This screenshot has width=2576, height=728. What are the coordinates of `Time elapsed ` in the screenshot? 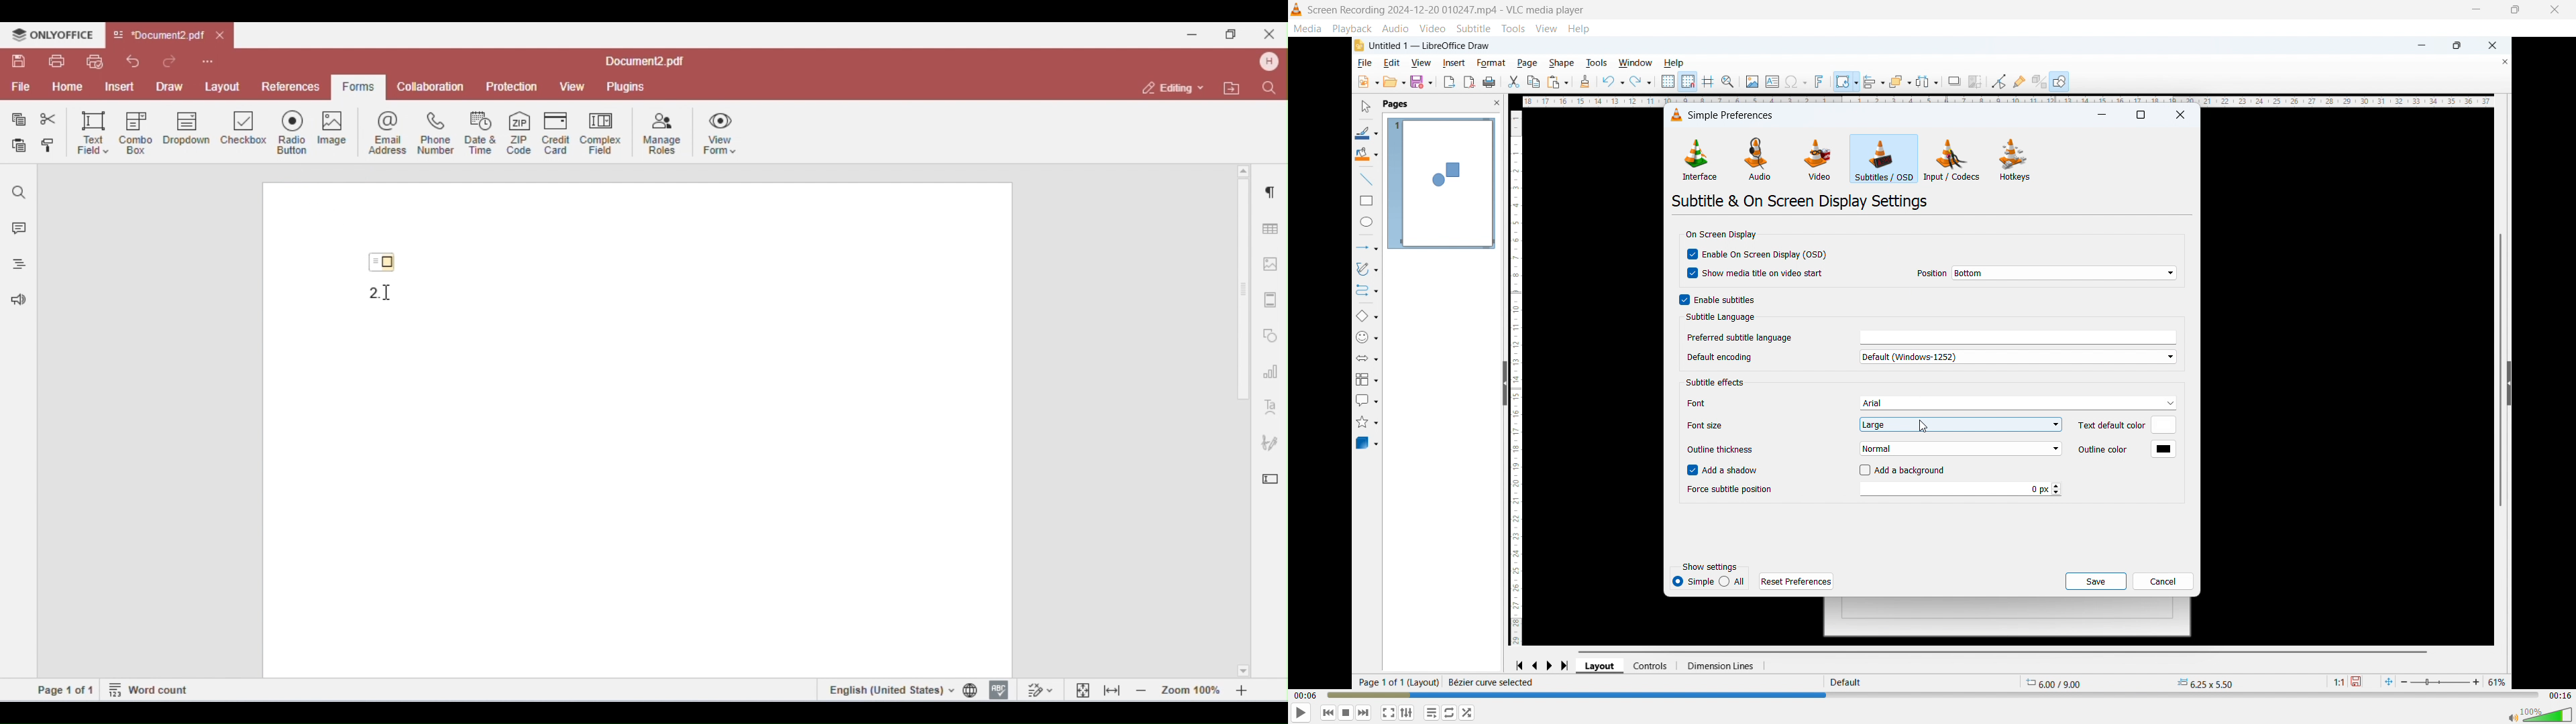 It's located at (1305, 694).